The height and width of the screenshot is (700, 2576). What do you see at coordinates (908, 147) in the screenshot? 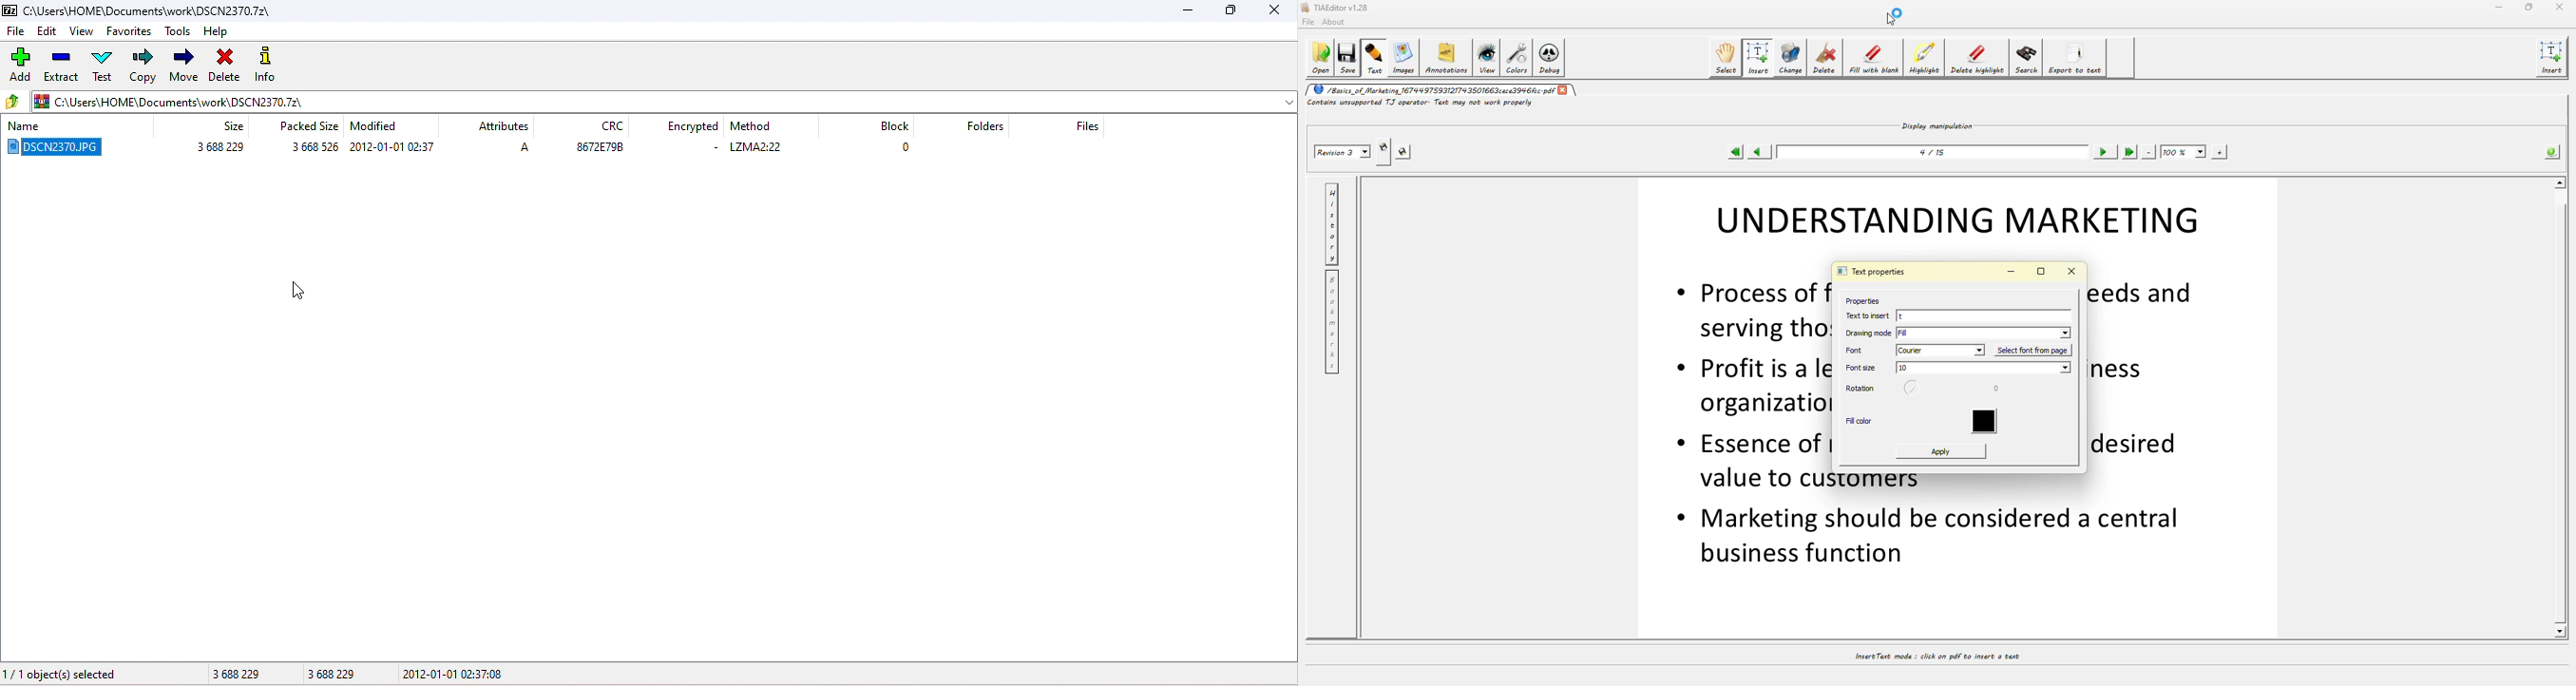
I see `0` at bounding box center [908, 147].